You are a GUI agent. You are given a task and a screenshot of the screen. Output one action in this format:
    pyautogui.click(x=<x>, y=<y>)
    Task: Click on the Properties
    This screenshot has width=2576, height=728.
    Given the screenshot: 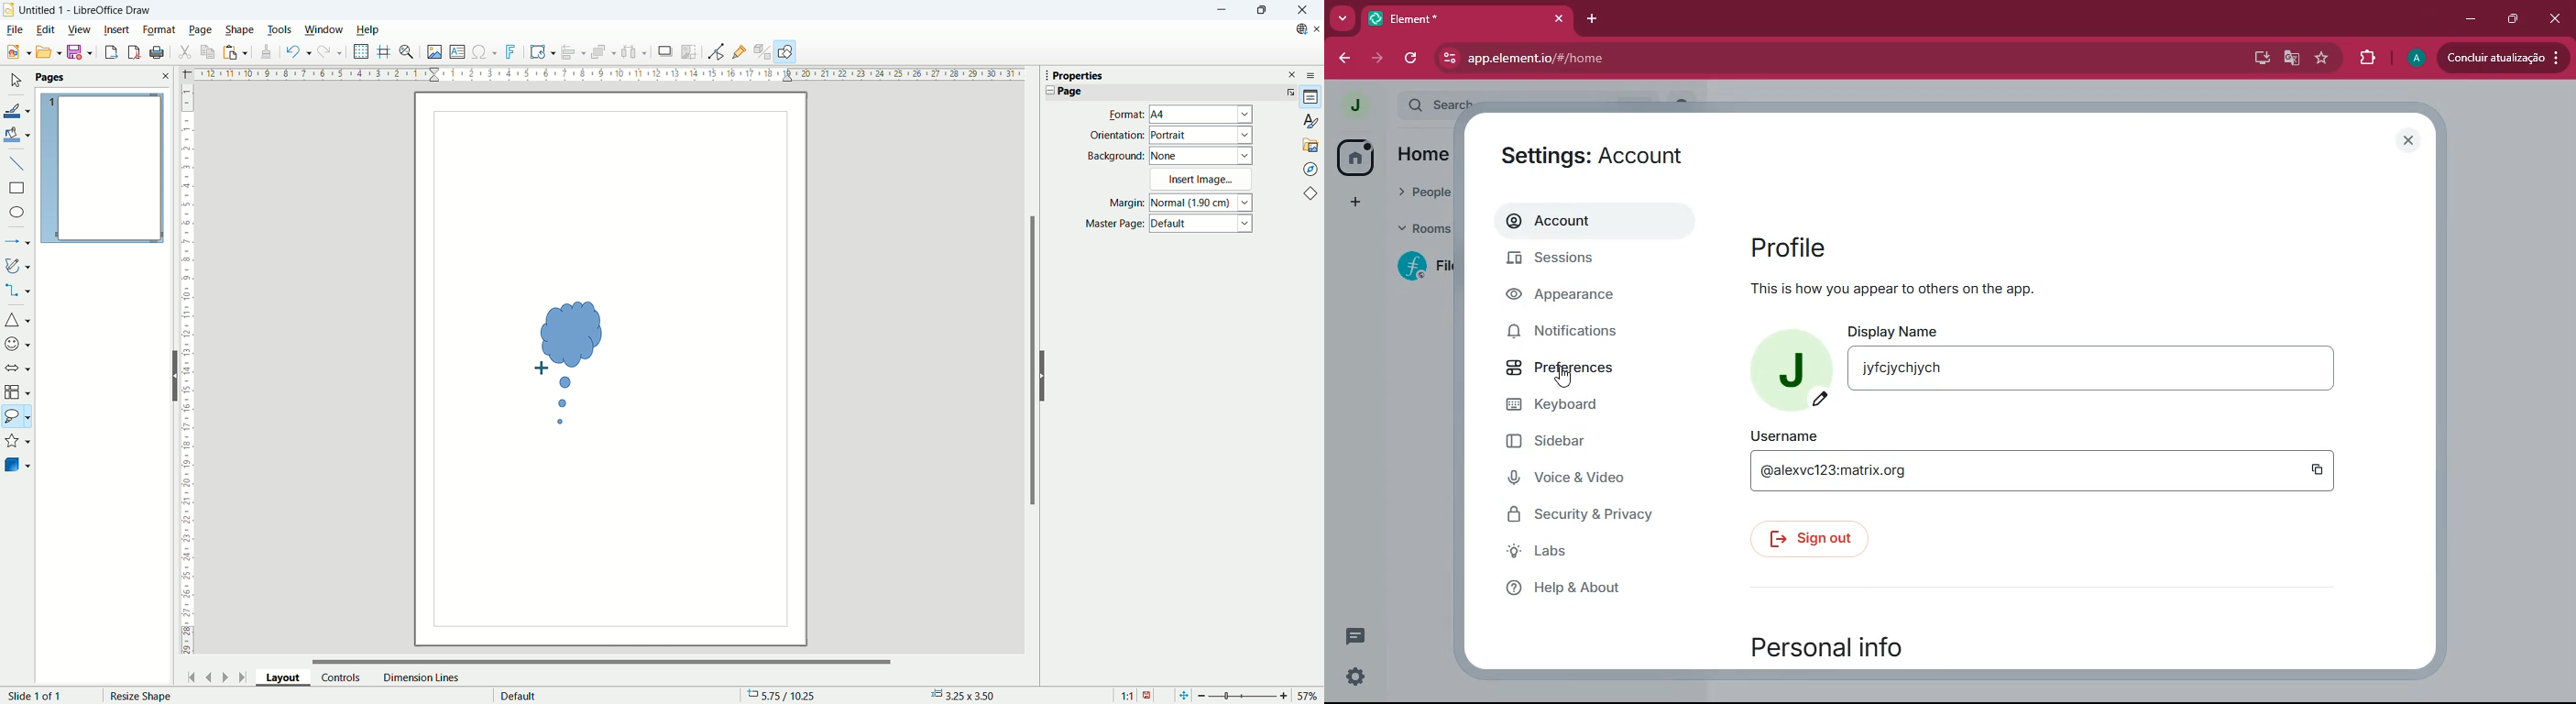 What is the action you would take?
    pyautogui.click(x=1078, y=76)
    